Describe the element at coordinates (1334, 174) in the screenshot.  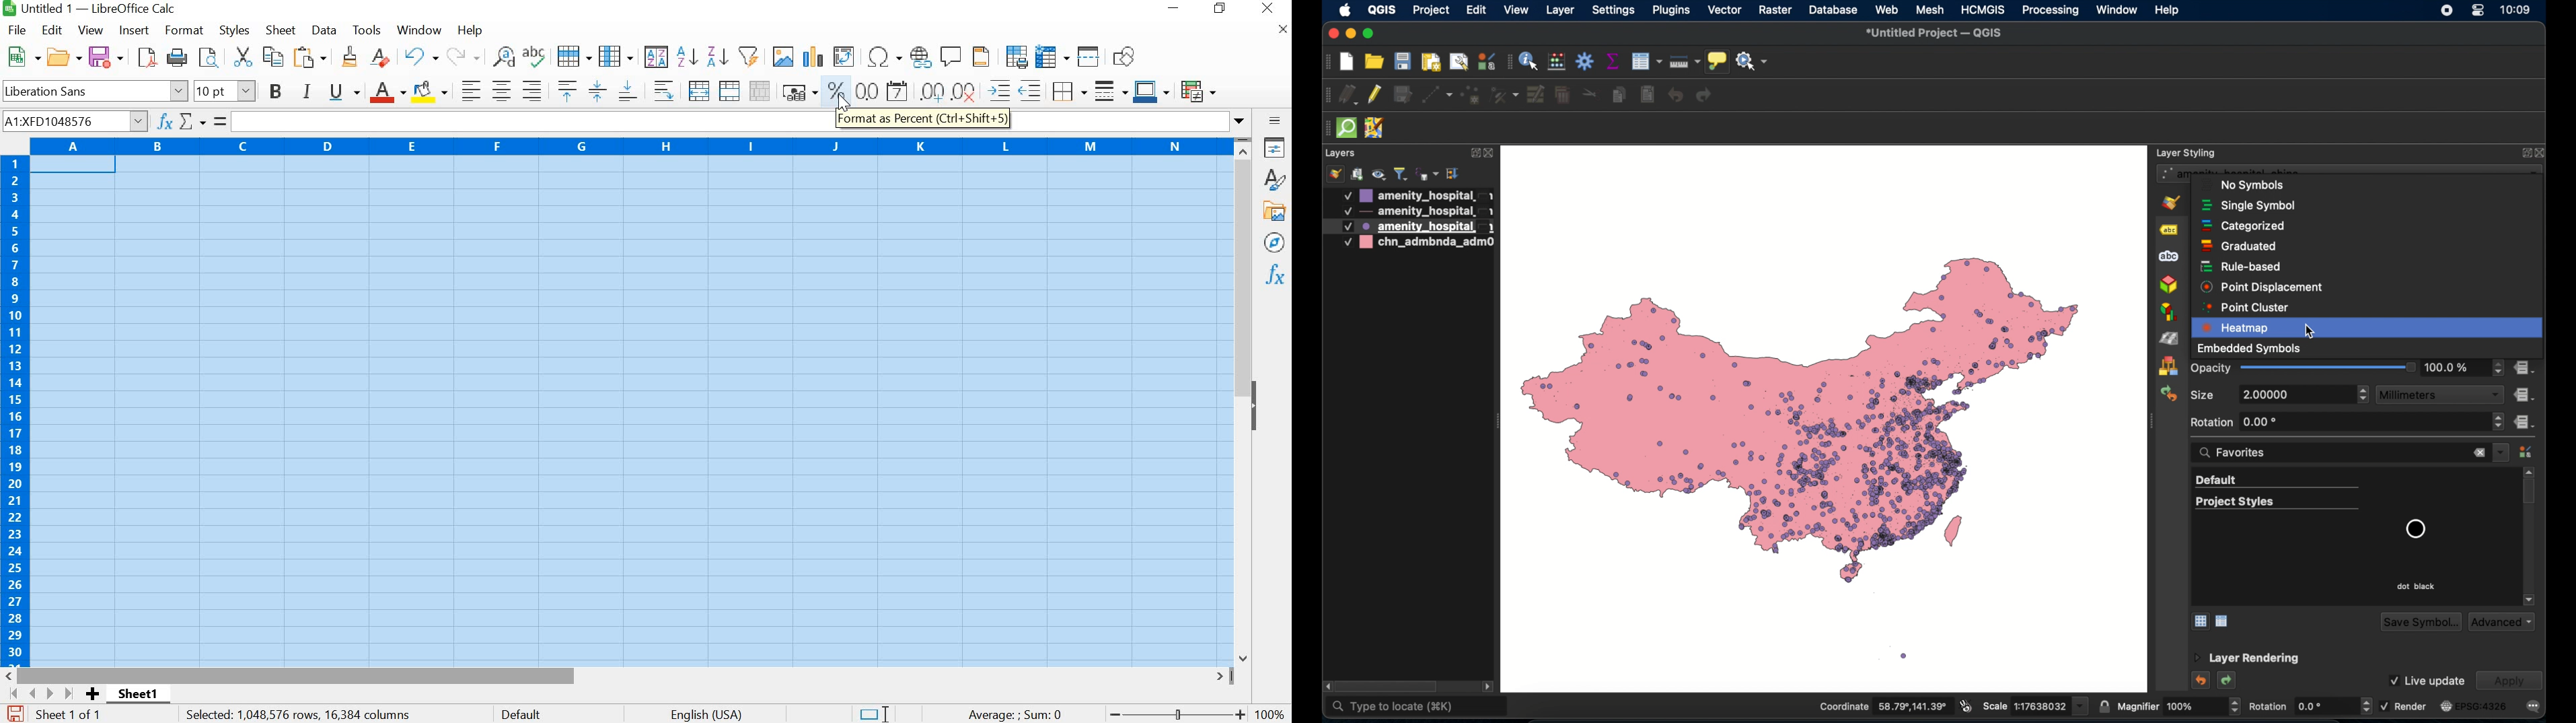
I see `style manager` at that location.